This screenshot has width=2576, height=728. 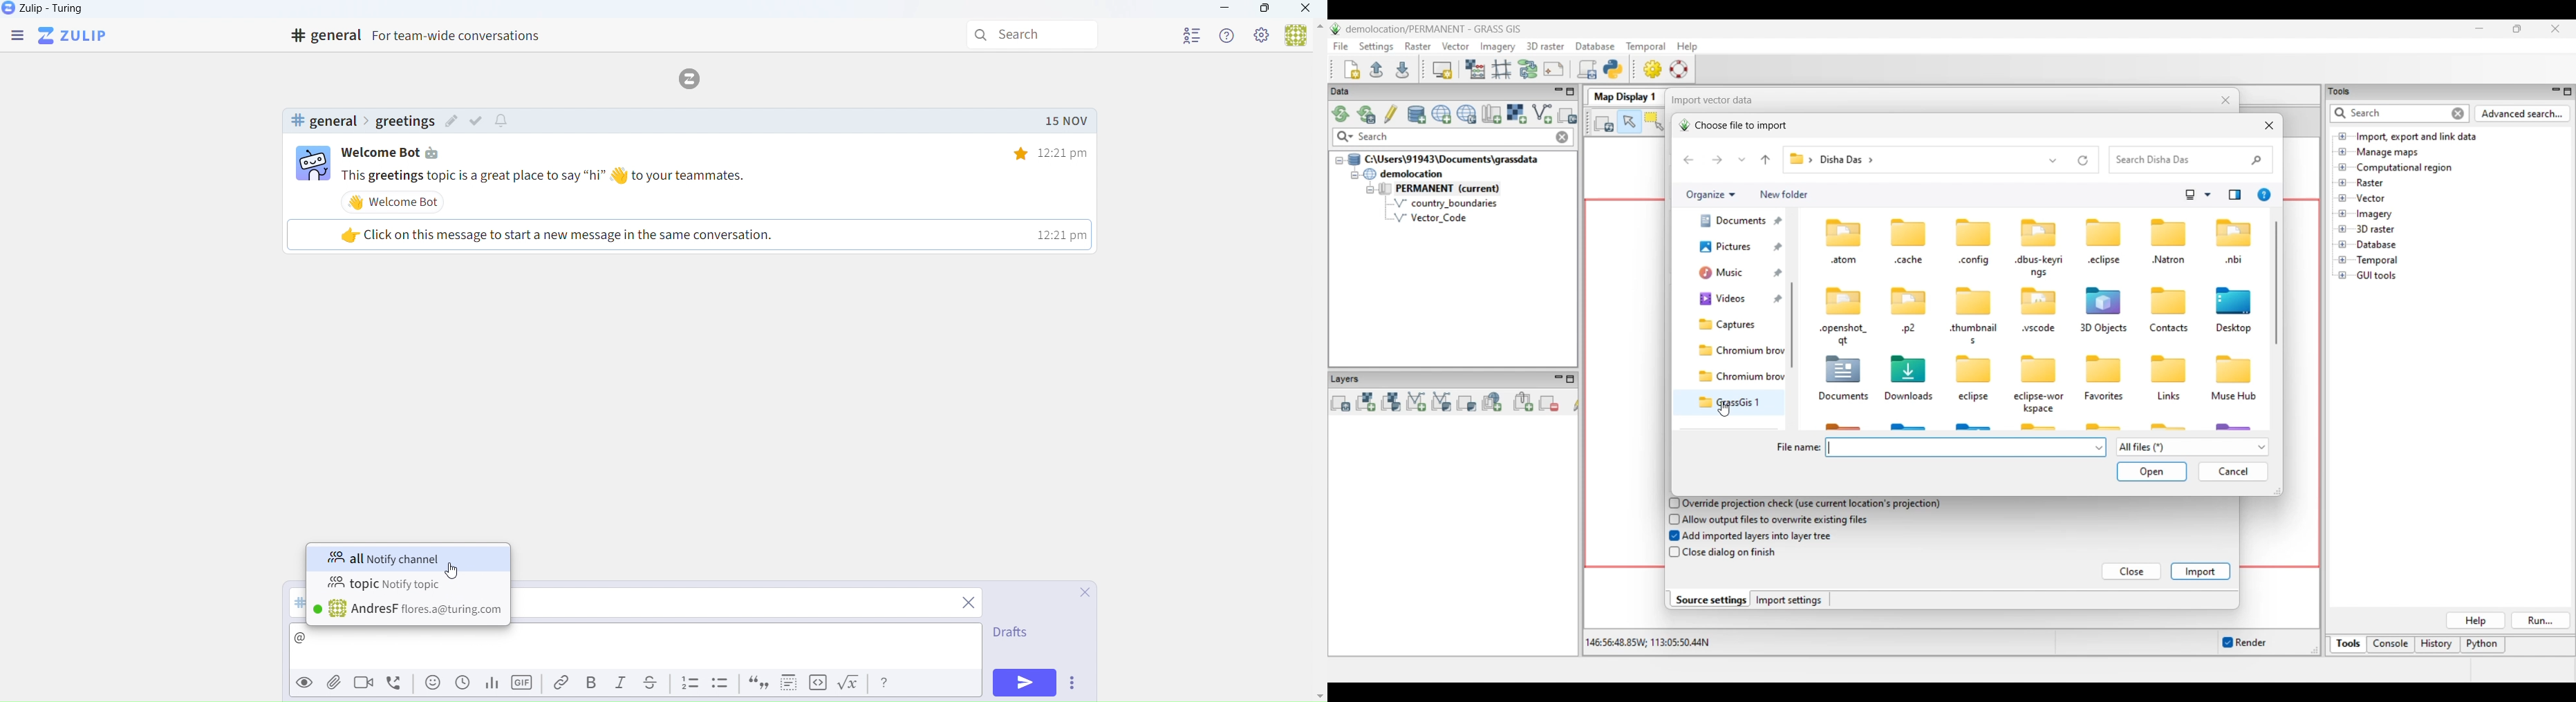 I want to click on Zulip, so click(x=59, y=11).